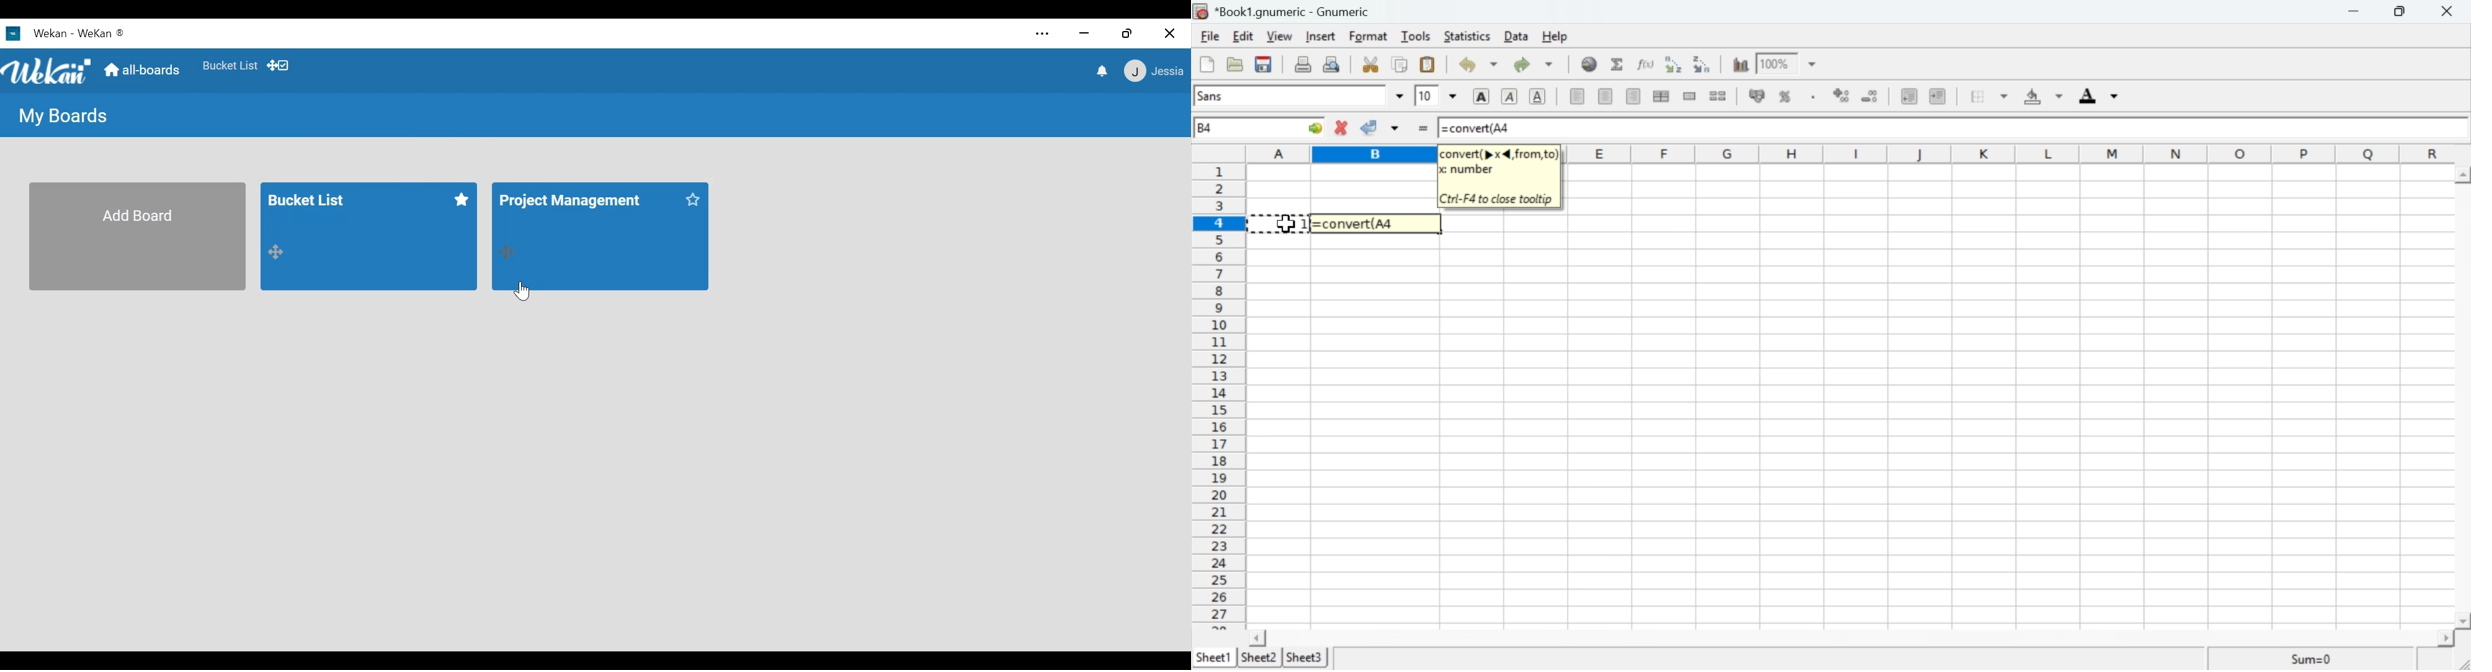 This screenshot has width=2492, height=672. What do you see at coordinates (2462, 174) in the screenshot?
I see `scroll up` at bounding box center [2462, 174].